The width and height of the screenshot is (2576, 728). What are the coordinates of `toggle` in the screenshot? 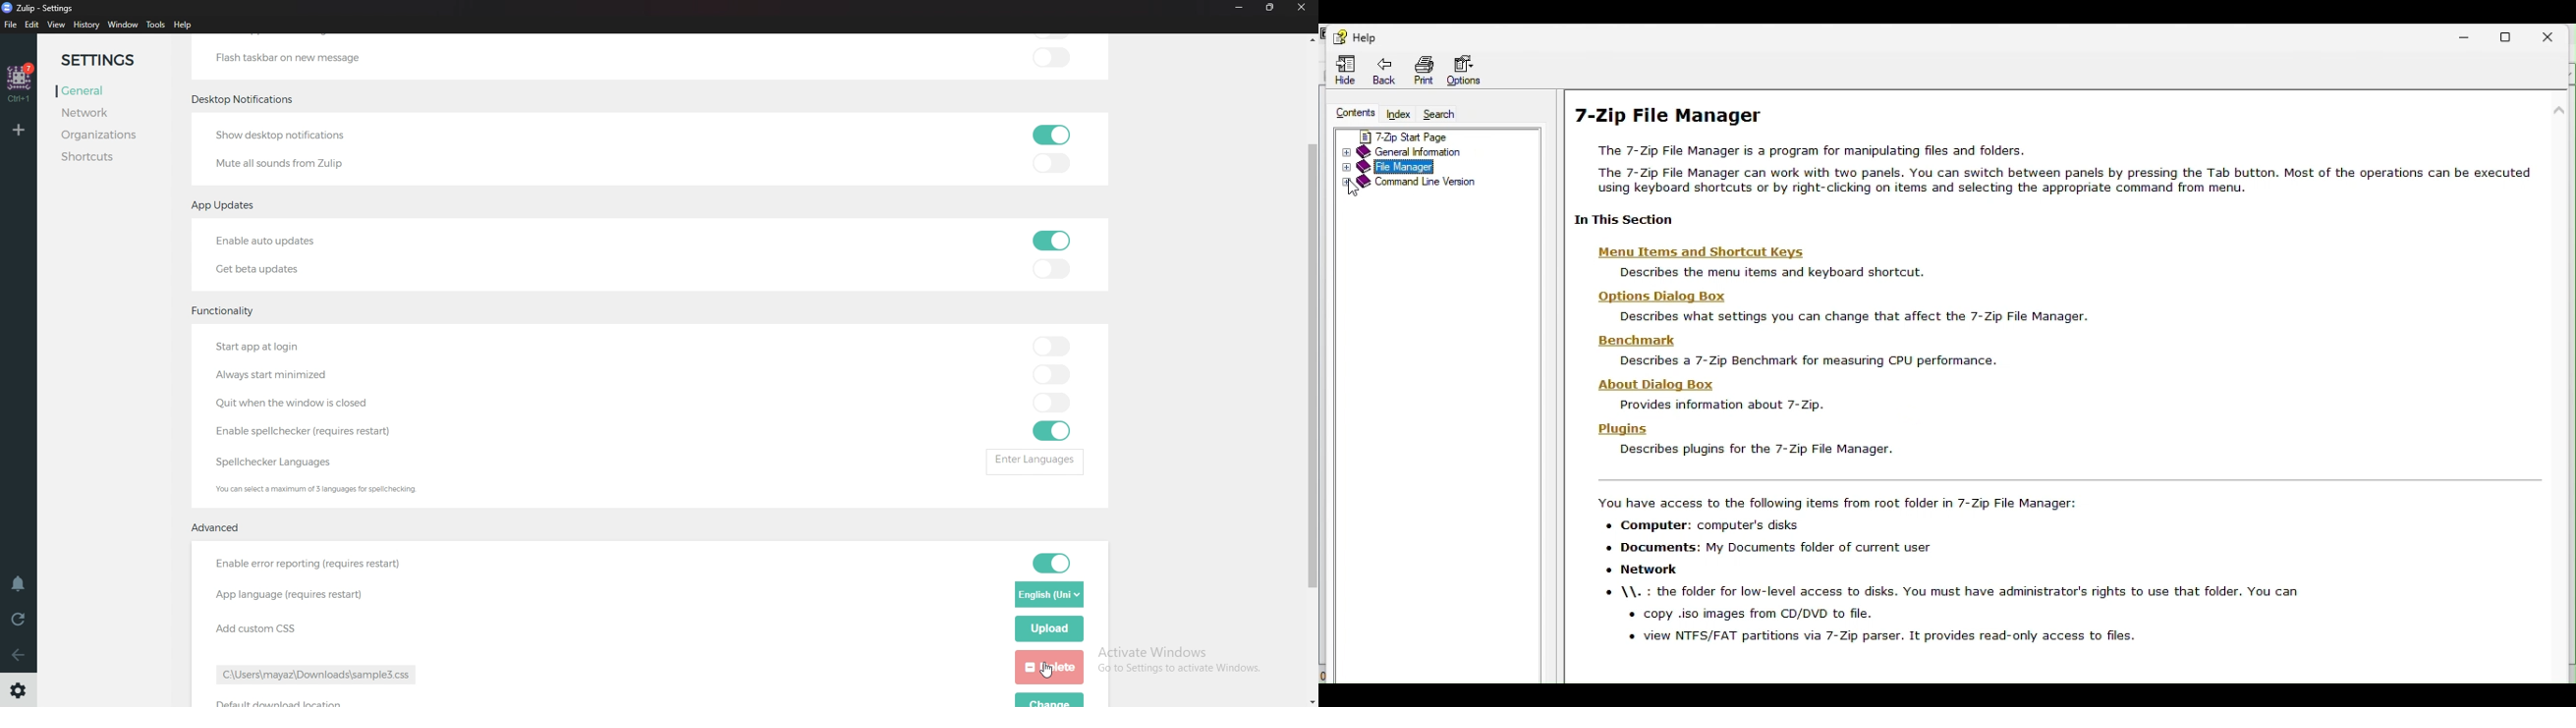 It's located at (1049, 240).